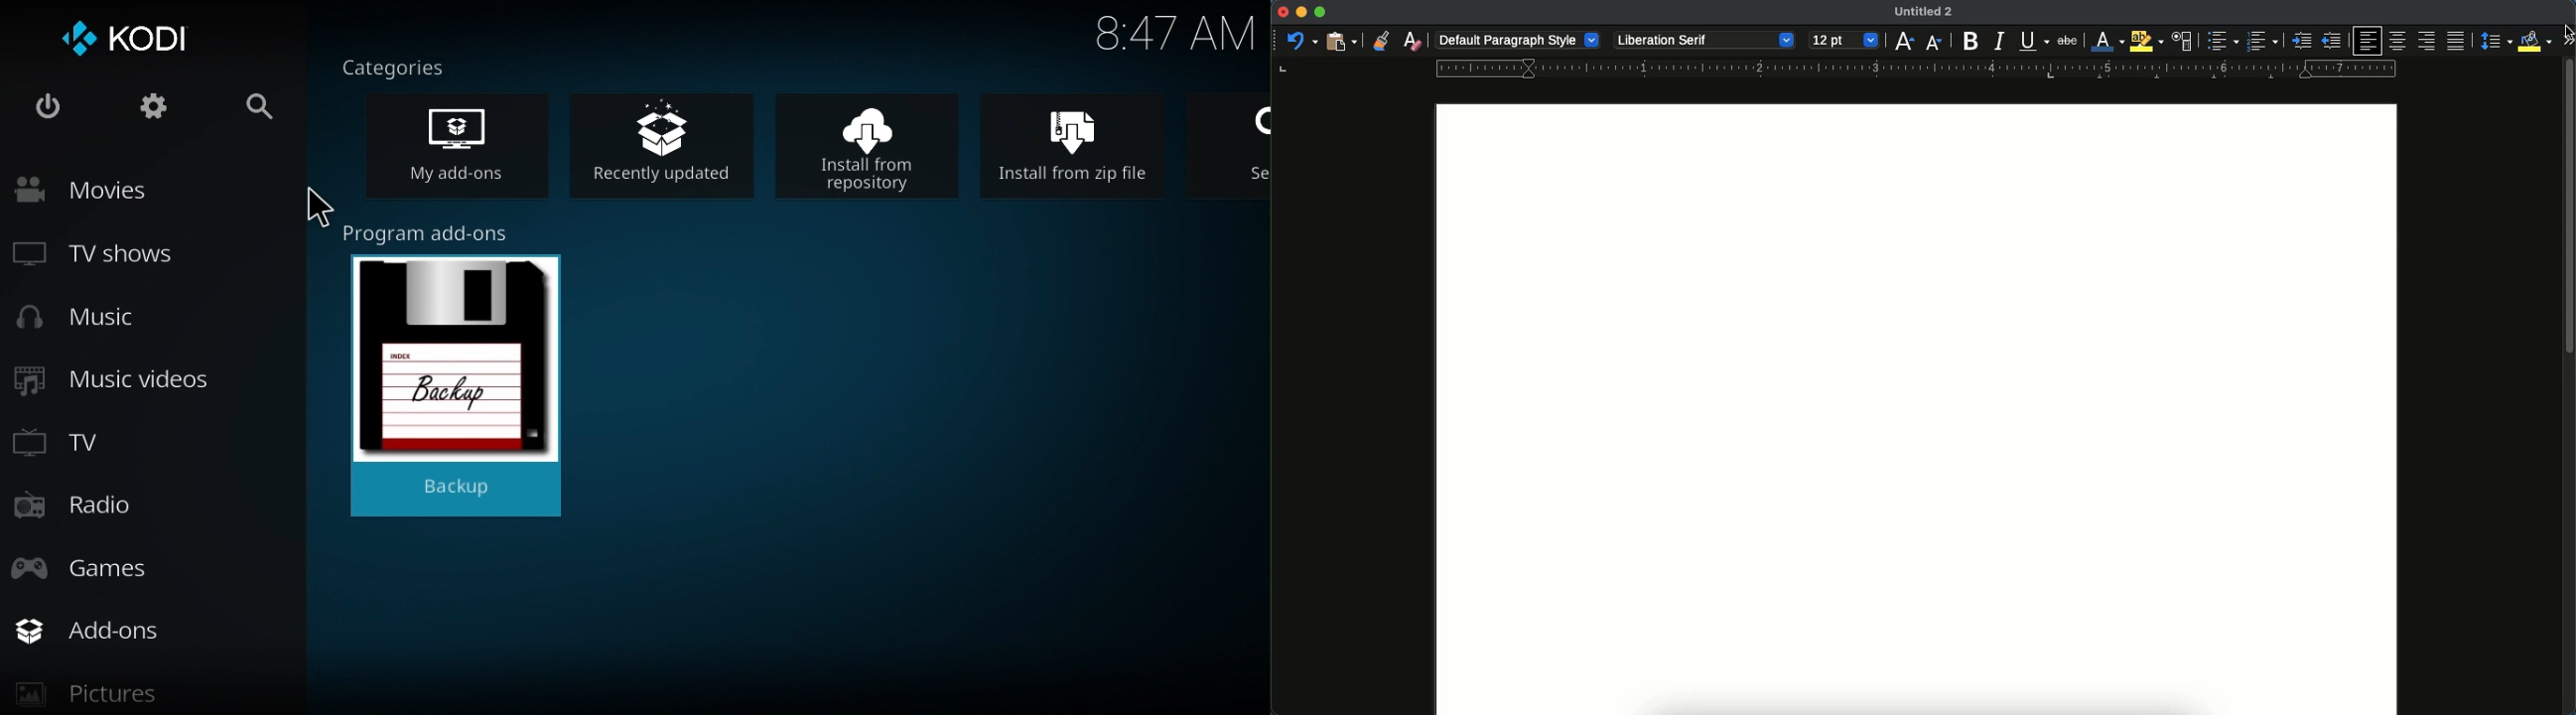 This screenshot has height=728, width=2576. Describe the element at coordinates (1917, 408) in the screenshot. I see `page` at that location.